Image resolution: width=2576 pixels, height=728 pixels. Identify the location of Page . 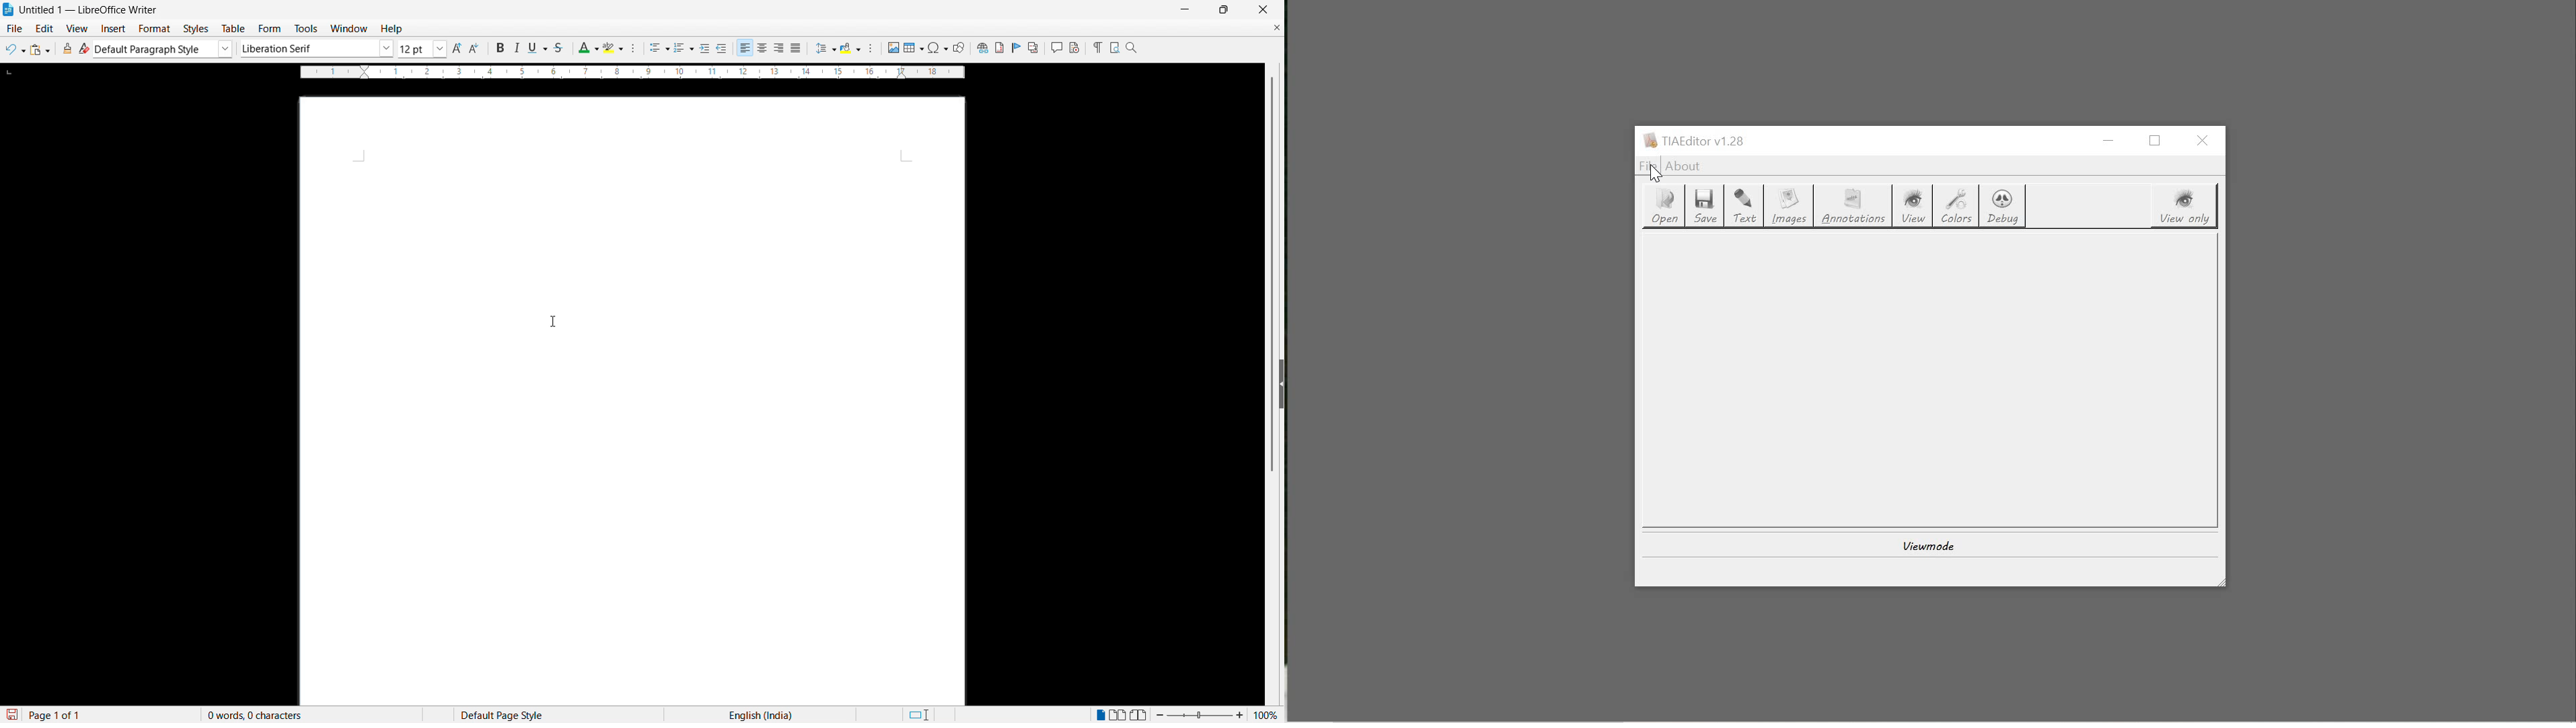
(632, 401).